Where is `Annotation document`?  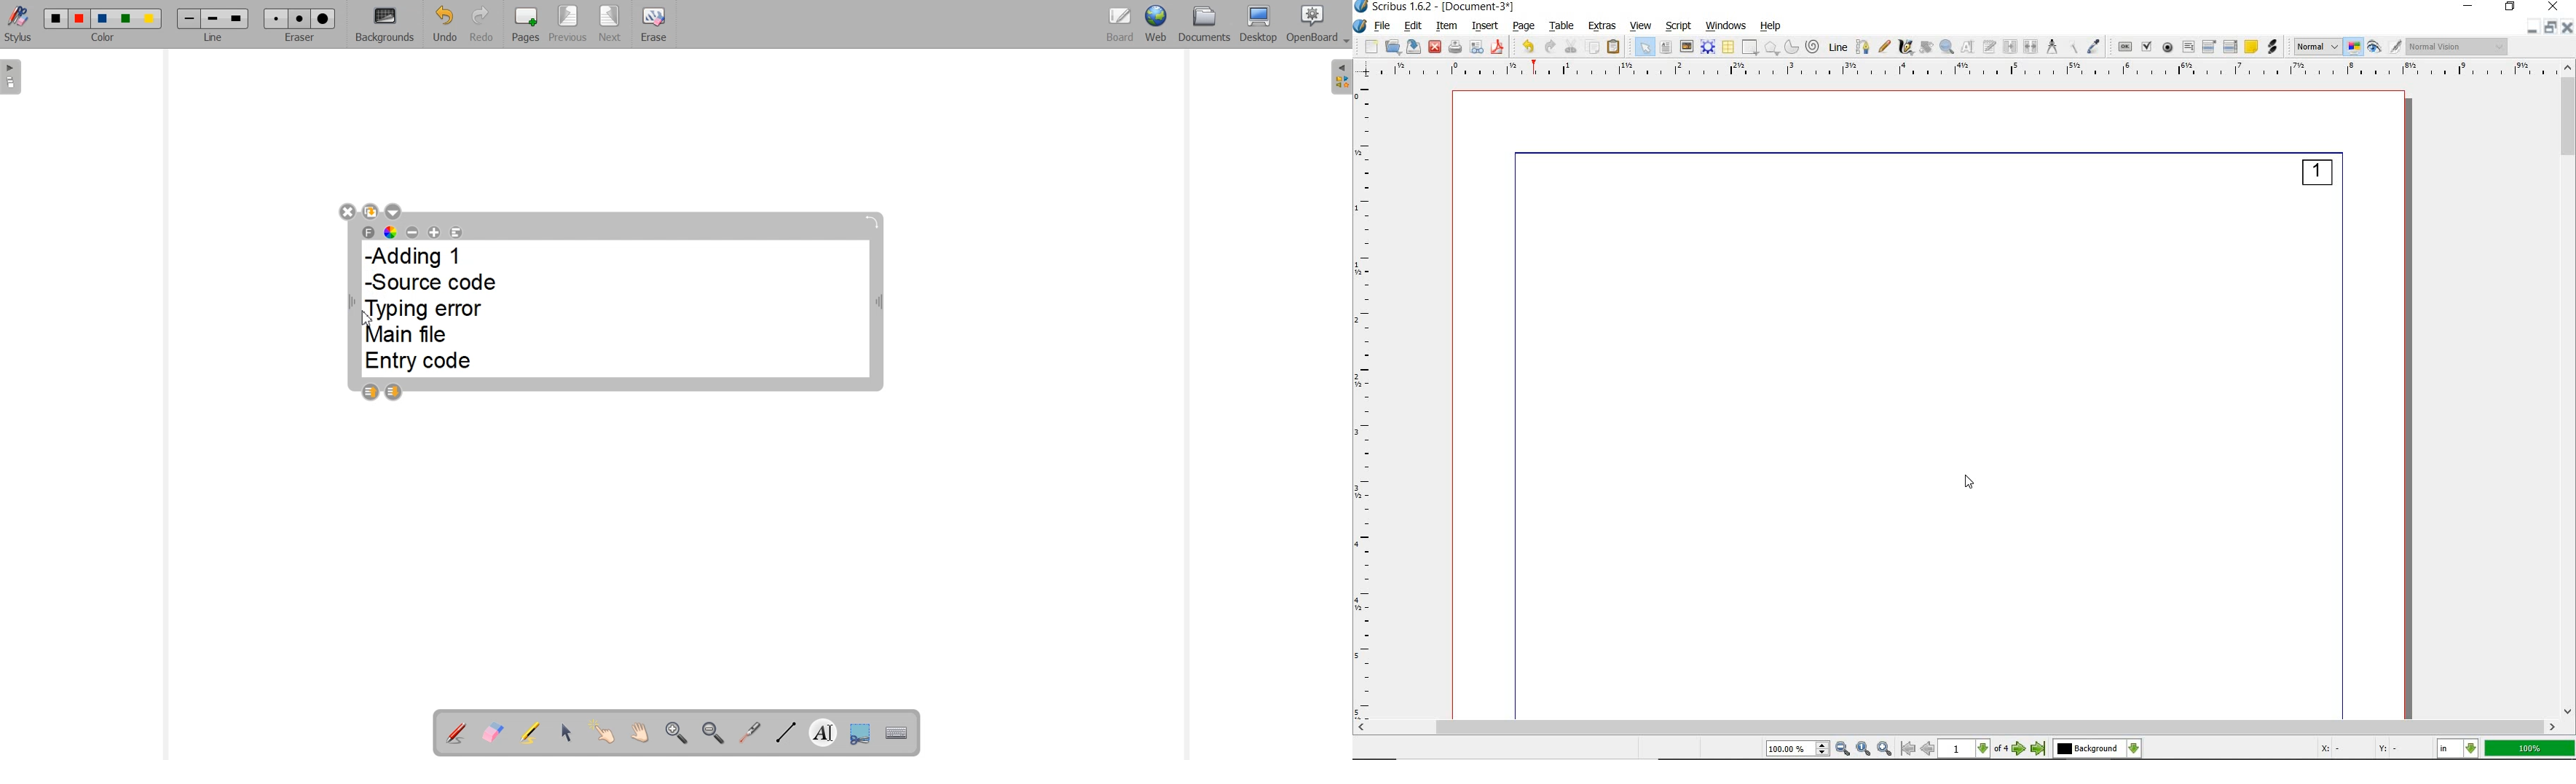
Annotation document is located at coordinates (455, 731).